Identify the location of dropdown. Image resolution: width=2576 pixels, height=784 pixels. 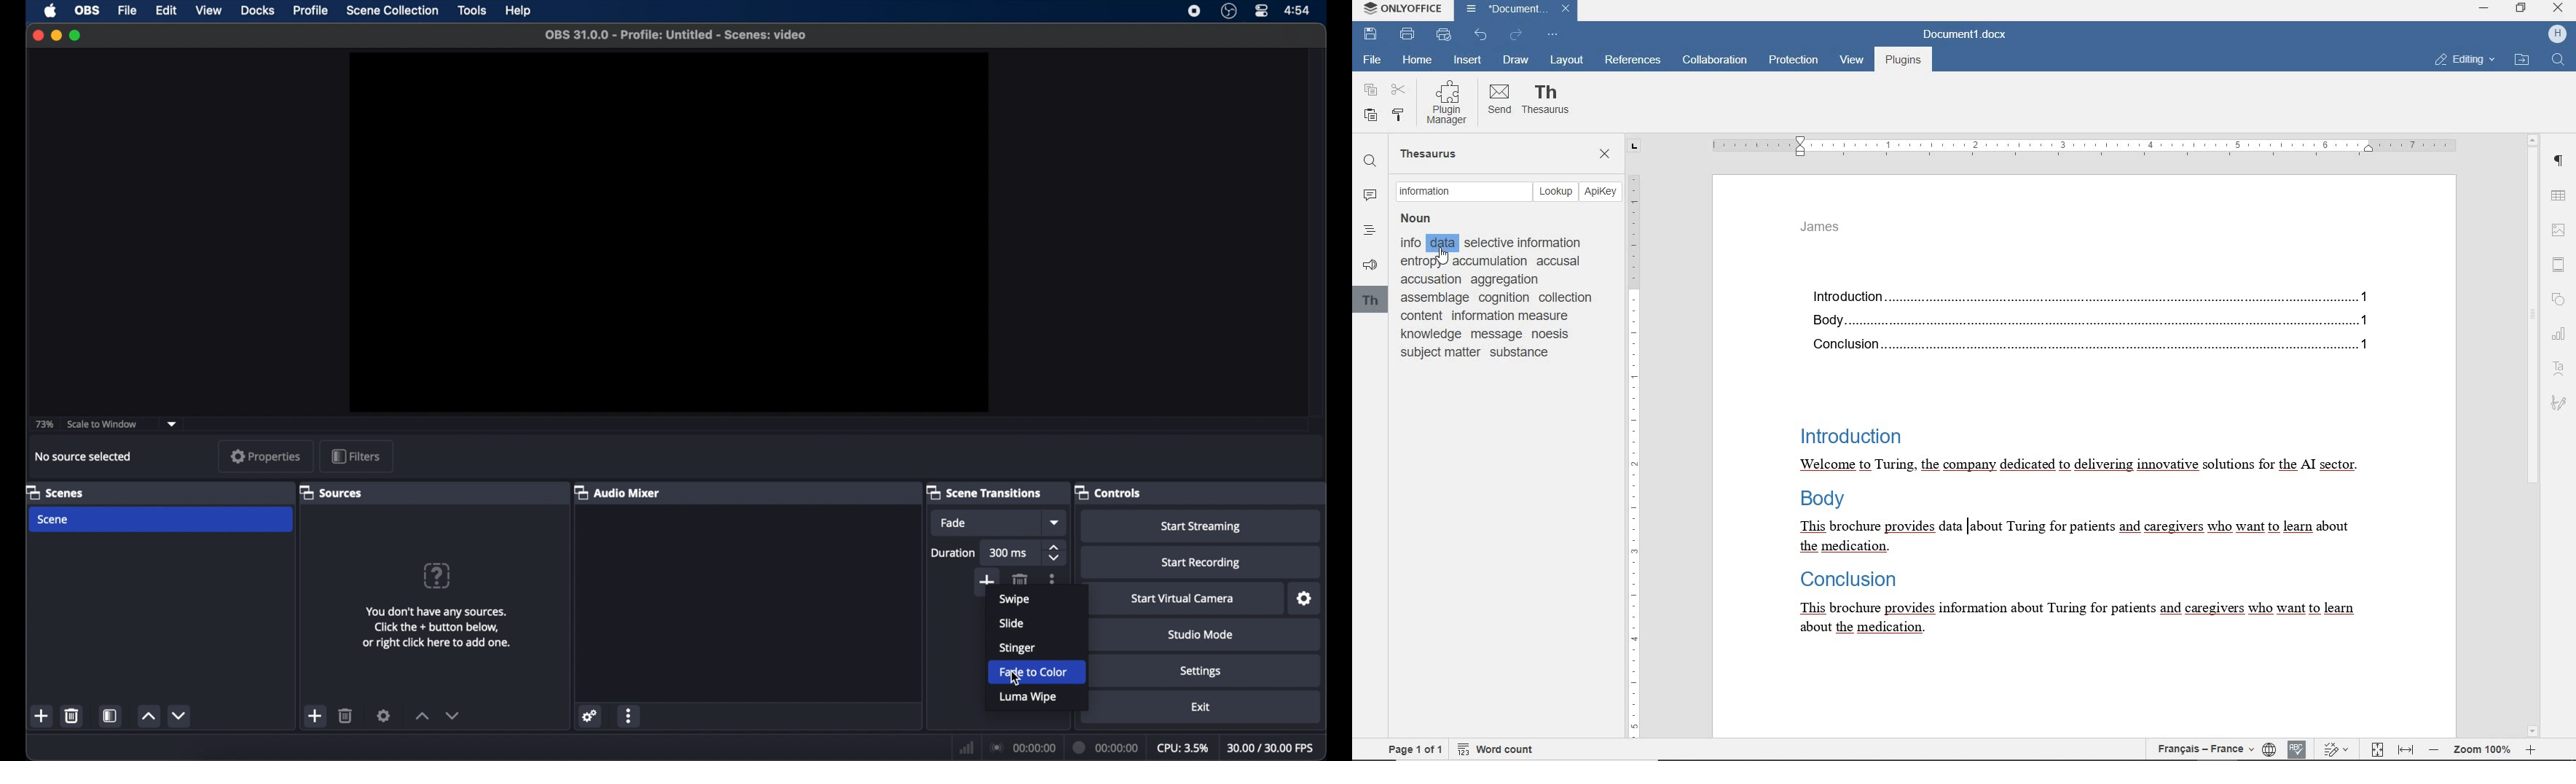
(1056, 522).